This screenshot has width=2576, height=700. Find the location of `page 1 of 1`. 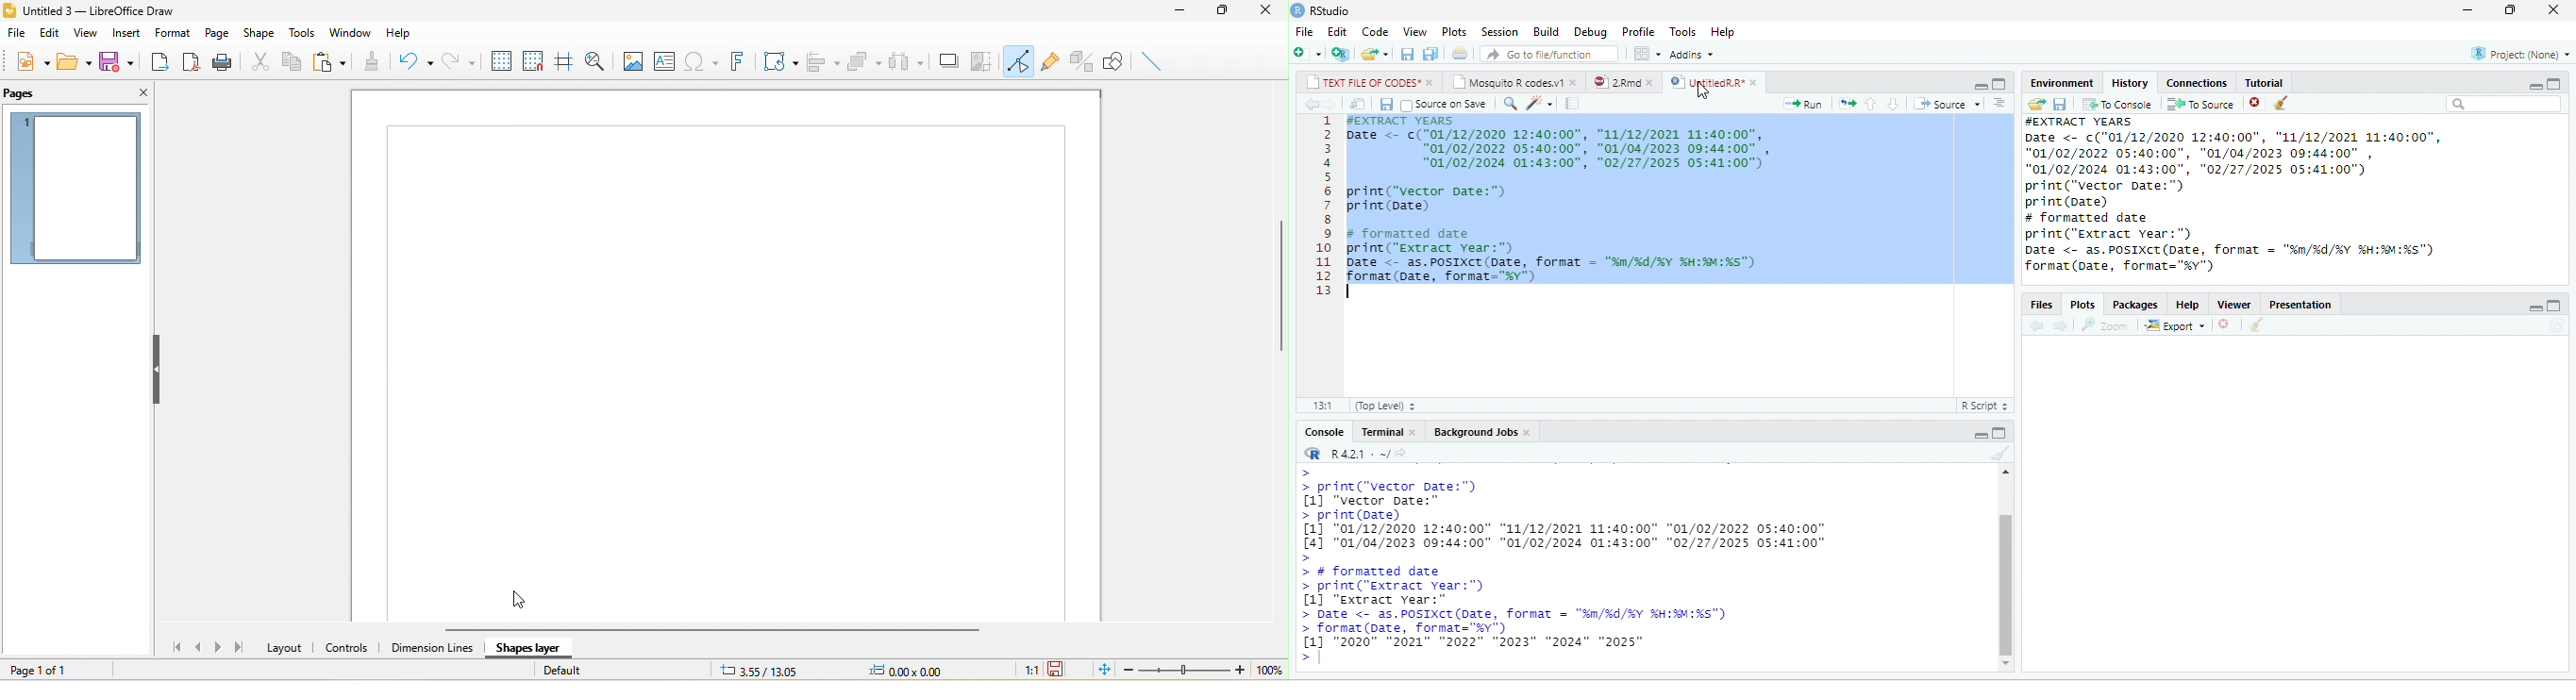

page 1 of 1 is located at coordinates (53, 669).